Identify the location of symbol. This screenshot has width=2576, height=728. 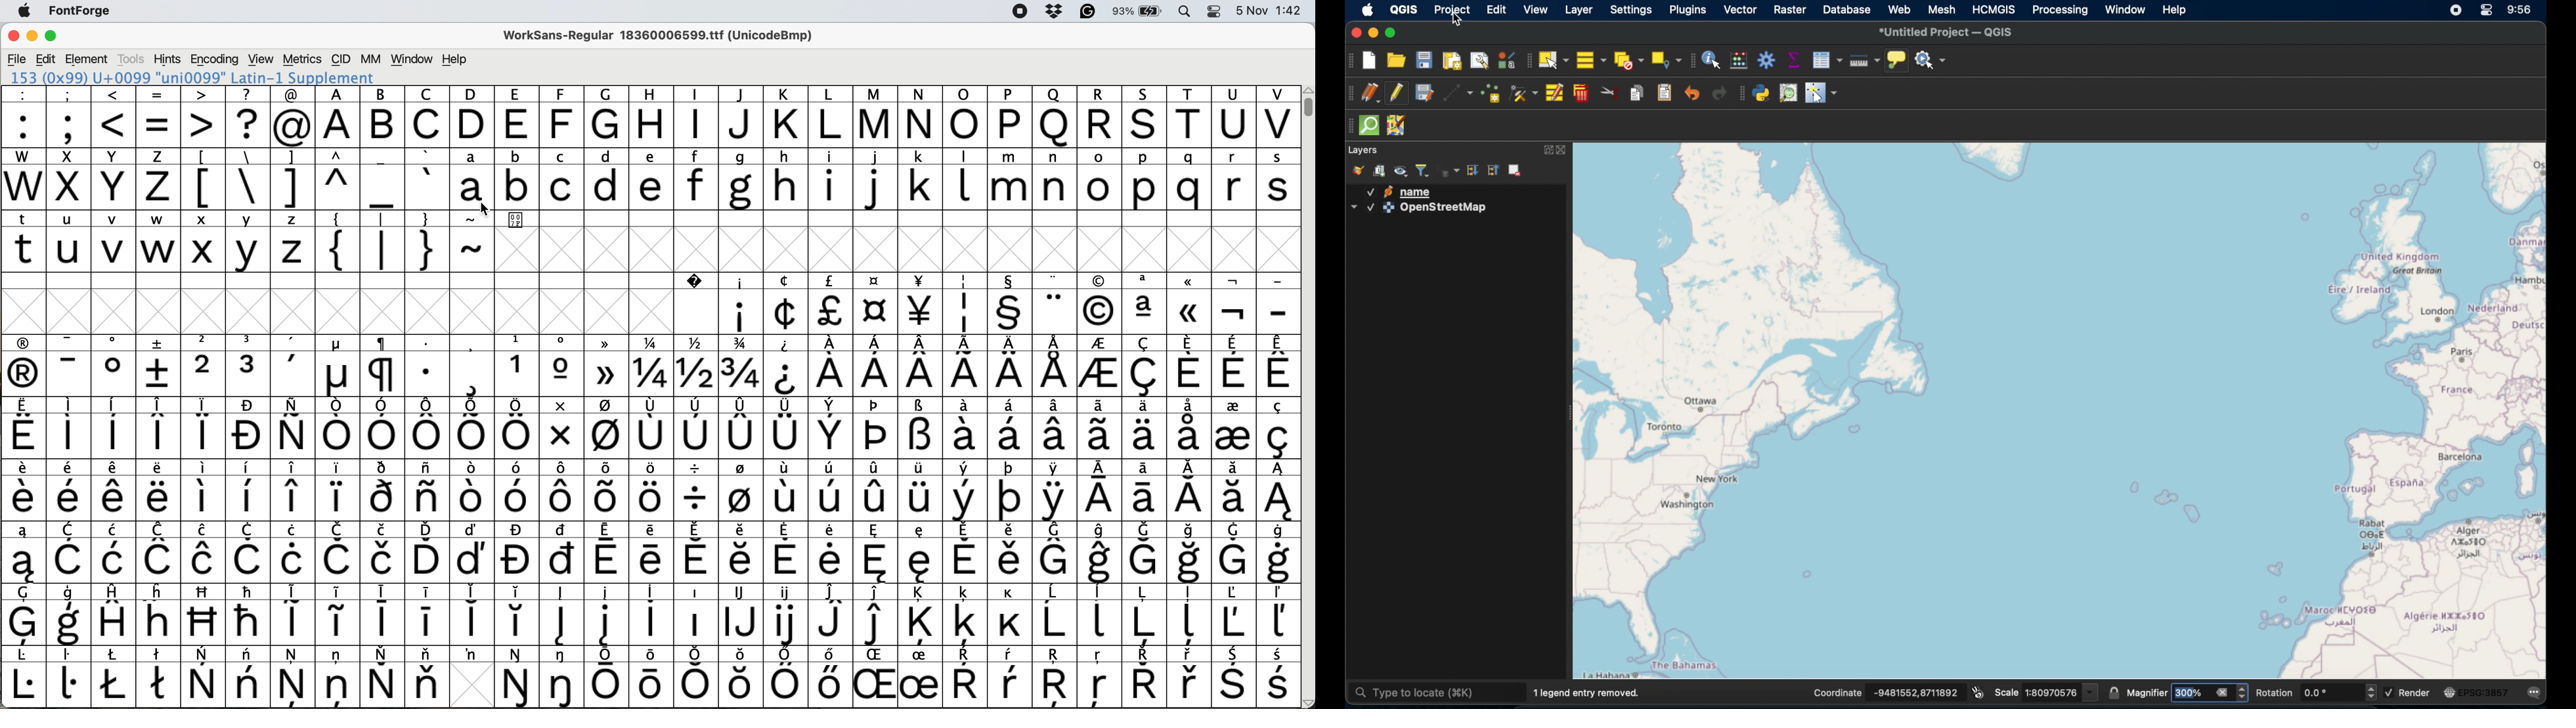
(1144, 677).